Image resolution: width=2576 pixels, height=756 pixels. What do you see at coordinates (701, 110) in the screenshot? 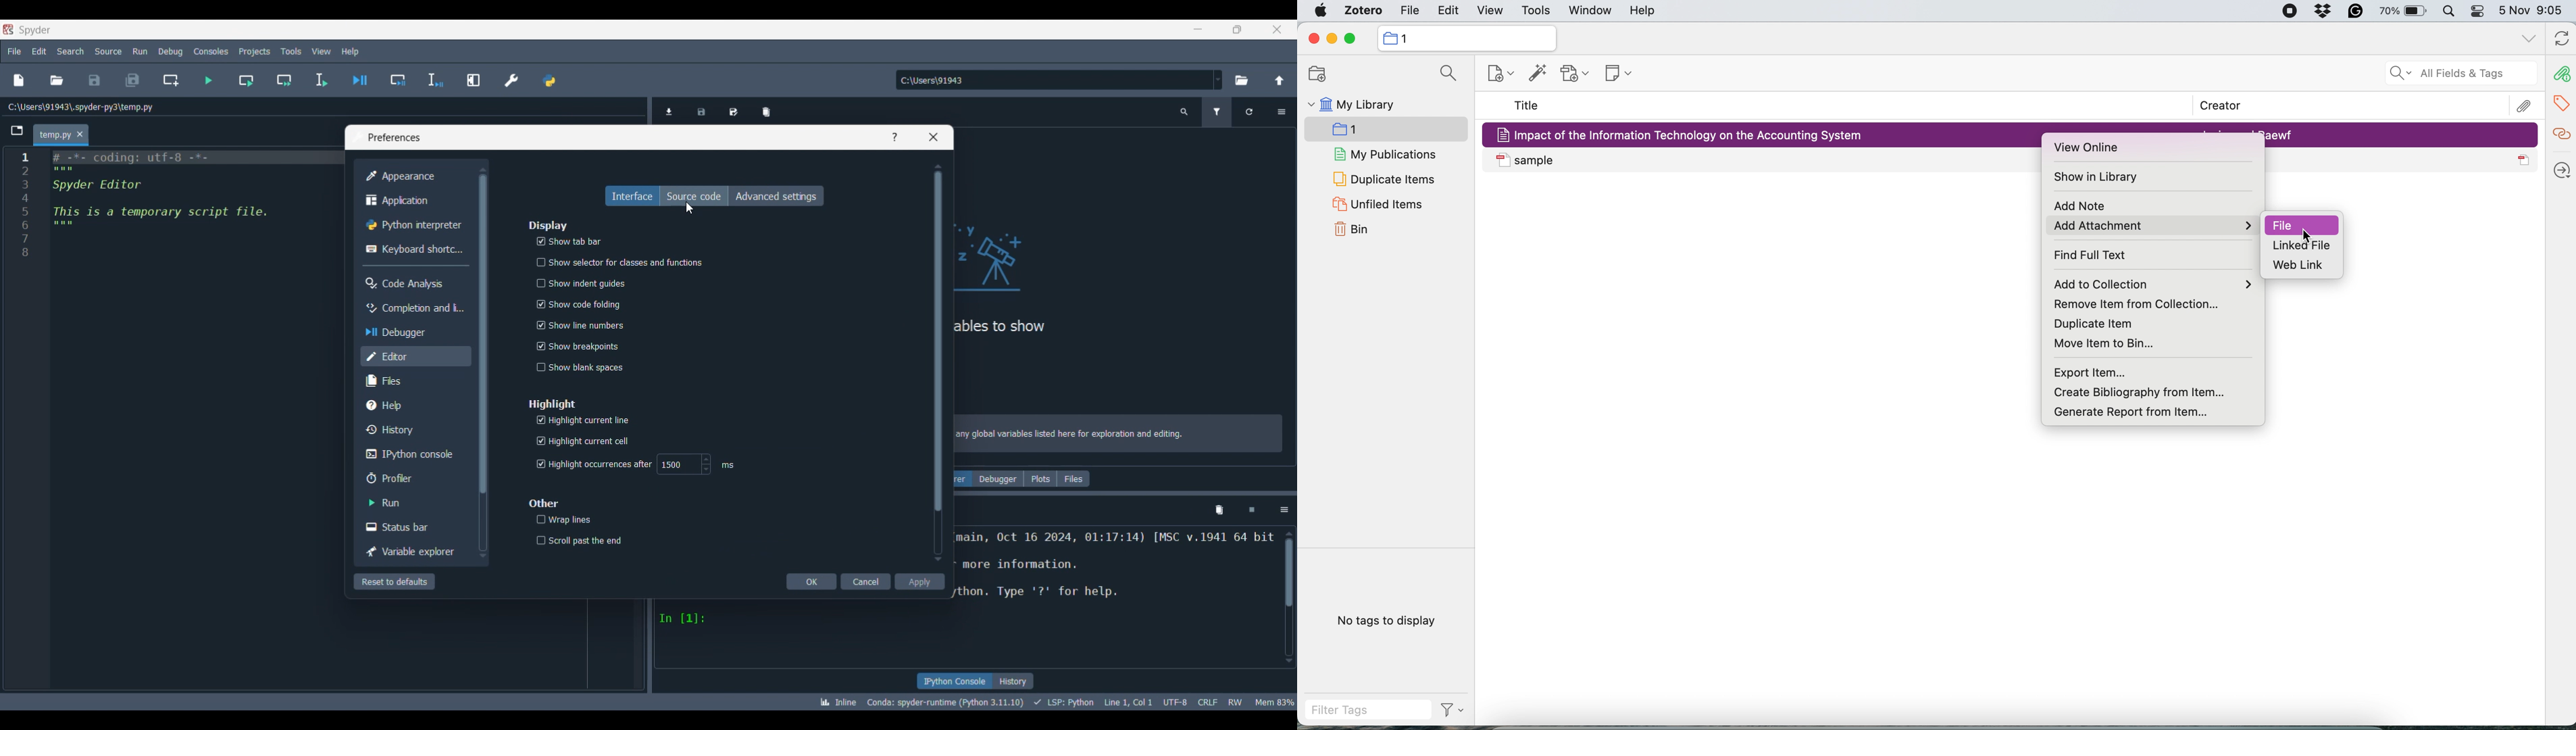
I see `Save data` at bounding box center [701, 110].